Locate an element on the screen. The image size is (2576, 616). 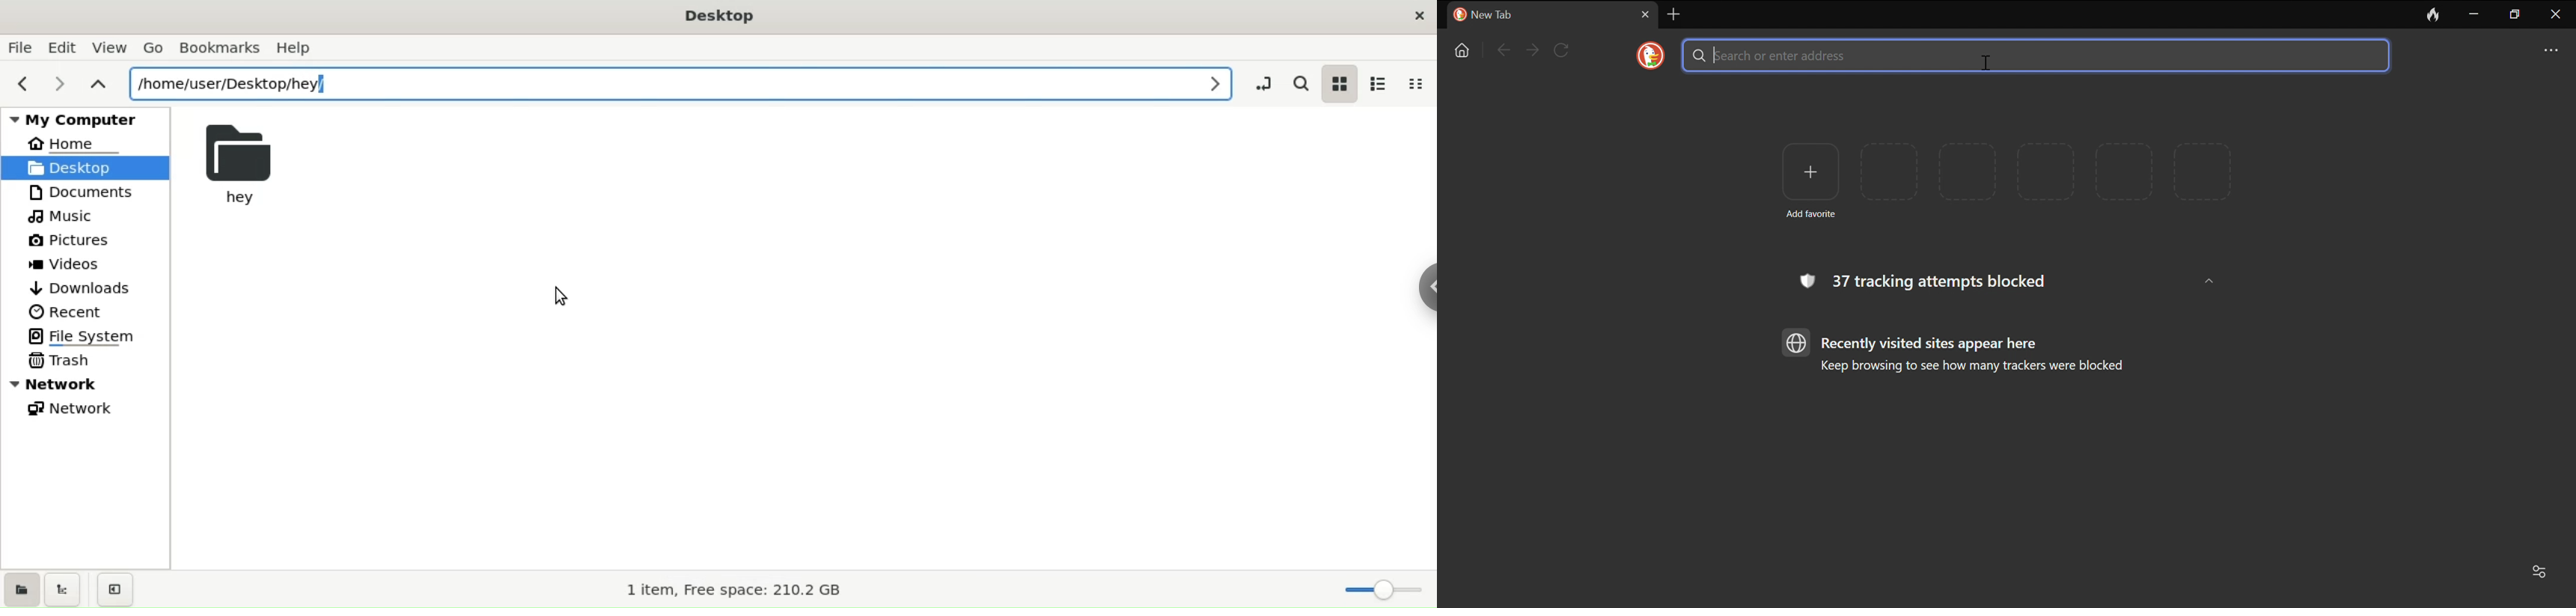
compact view is located at coordinates (1420, 82).